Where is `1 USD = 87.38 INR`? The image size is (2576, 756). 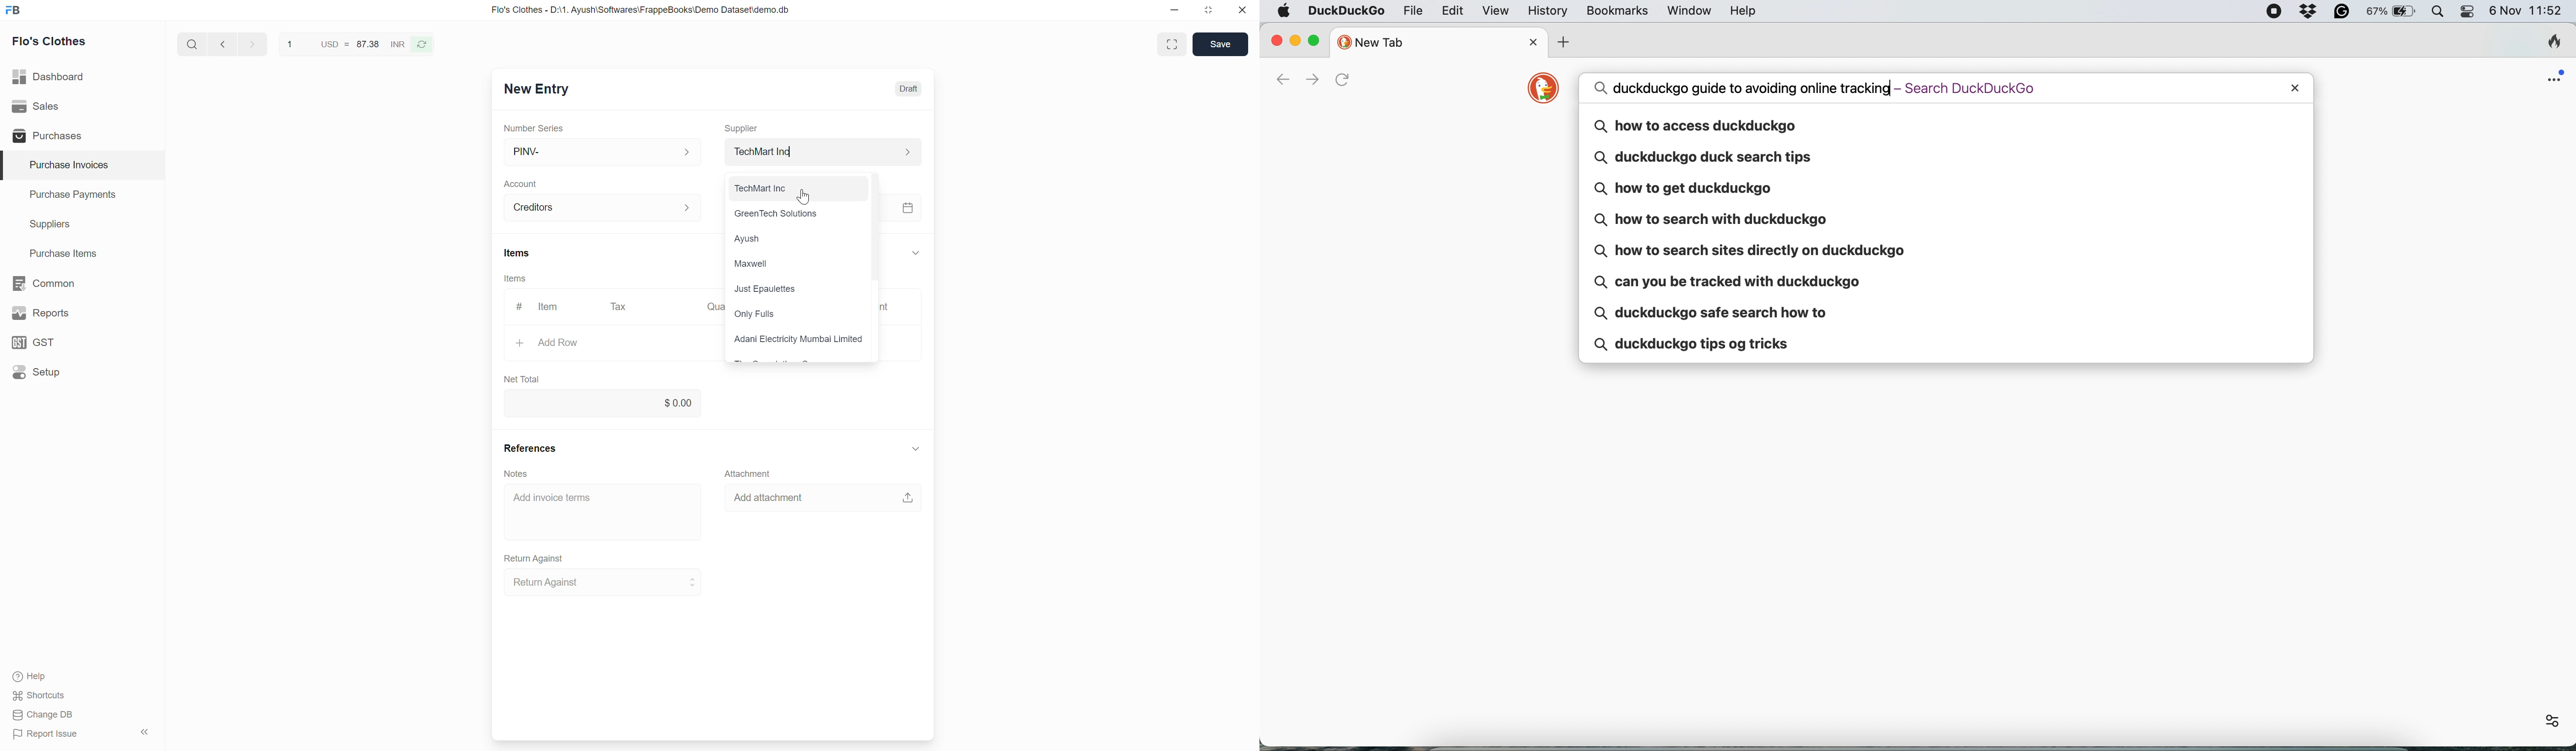 1 USD = 87.38 INR is located at coordinates (344, 42).